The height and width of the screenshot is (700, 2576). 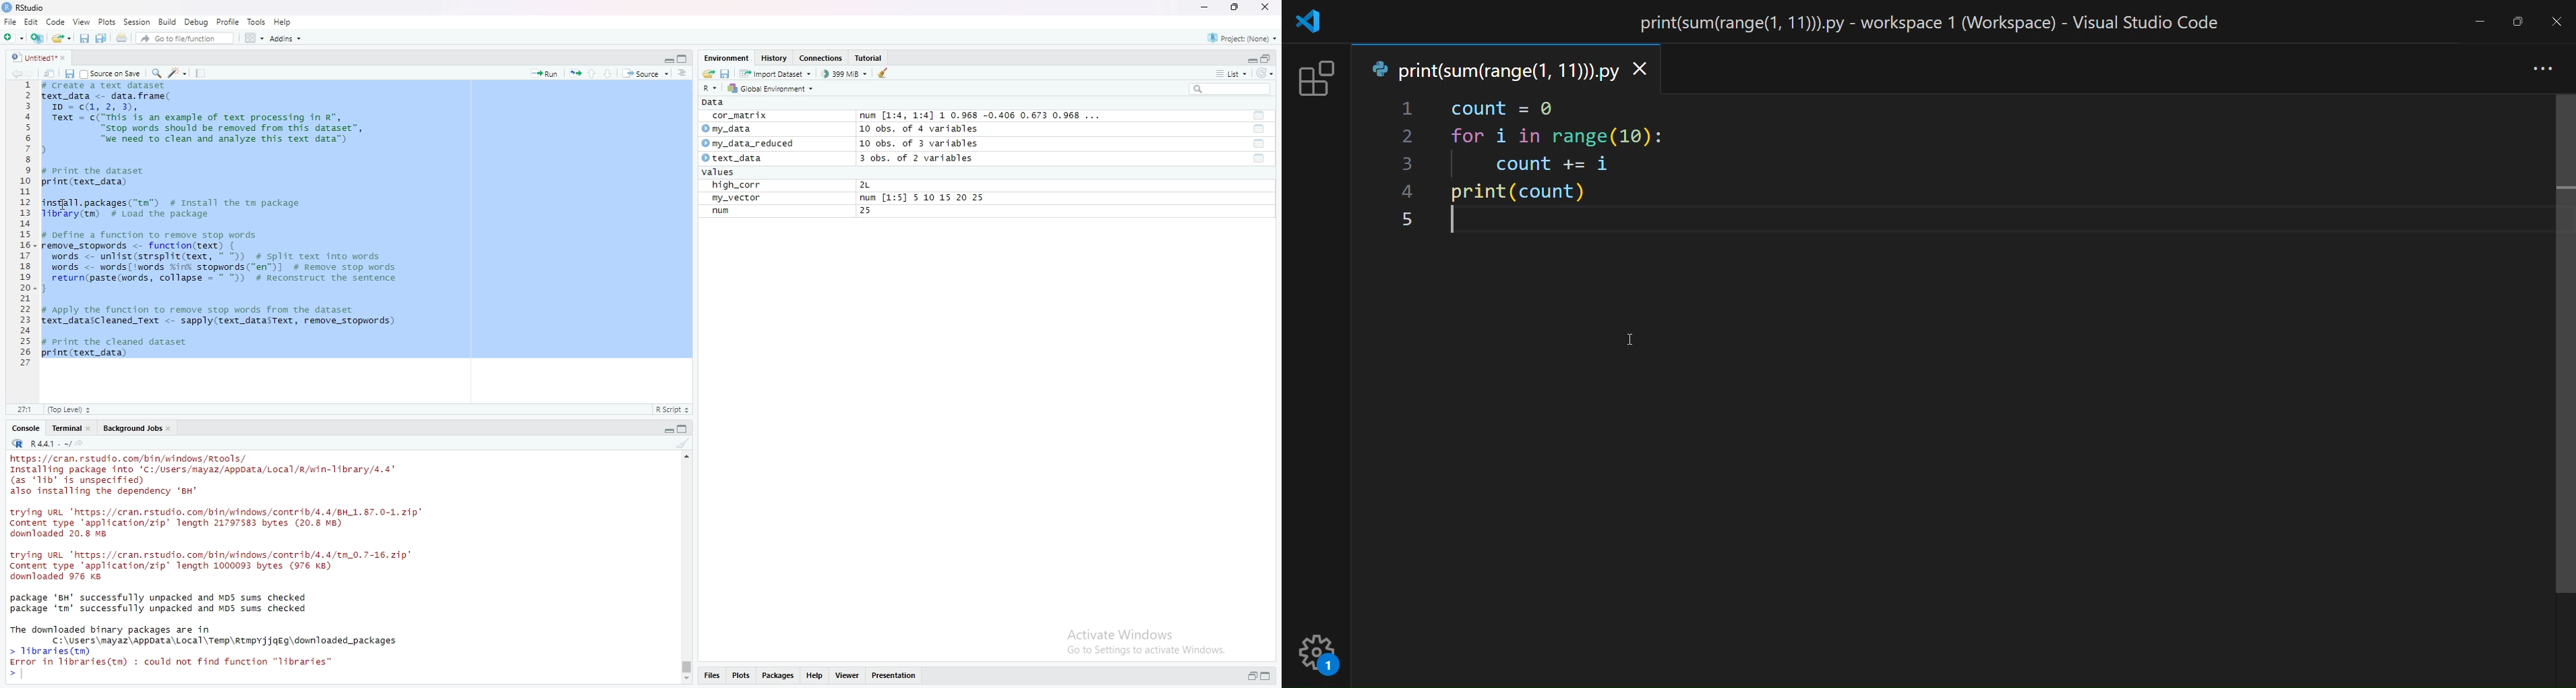 I want to click on tutorial, so click(x=869, y=58).